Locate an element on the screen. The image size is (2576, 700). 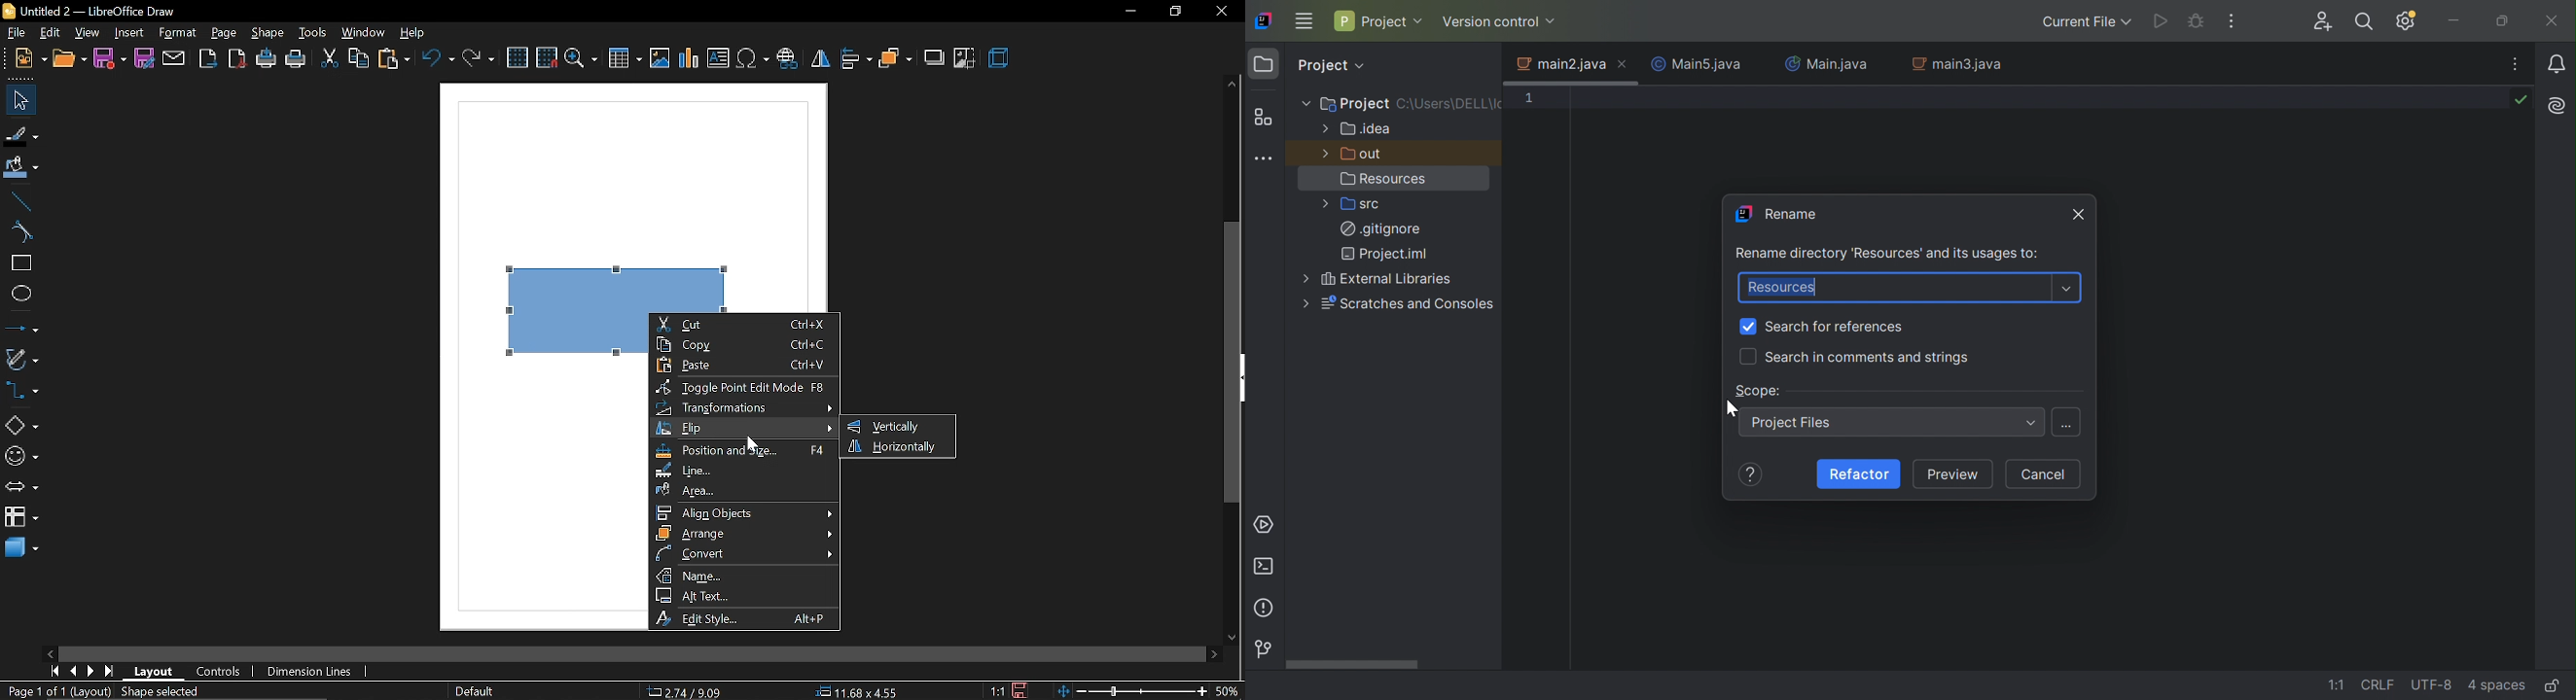
Page 1 of (layout) is located at coordinates (55, 693).